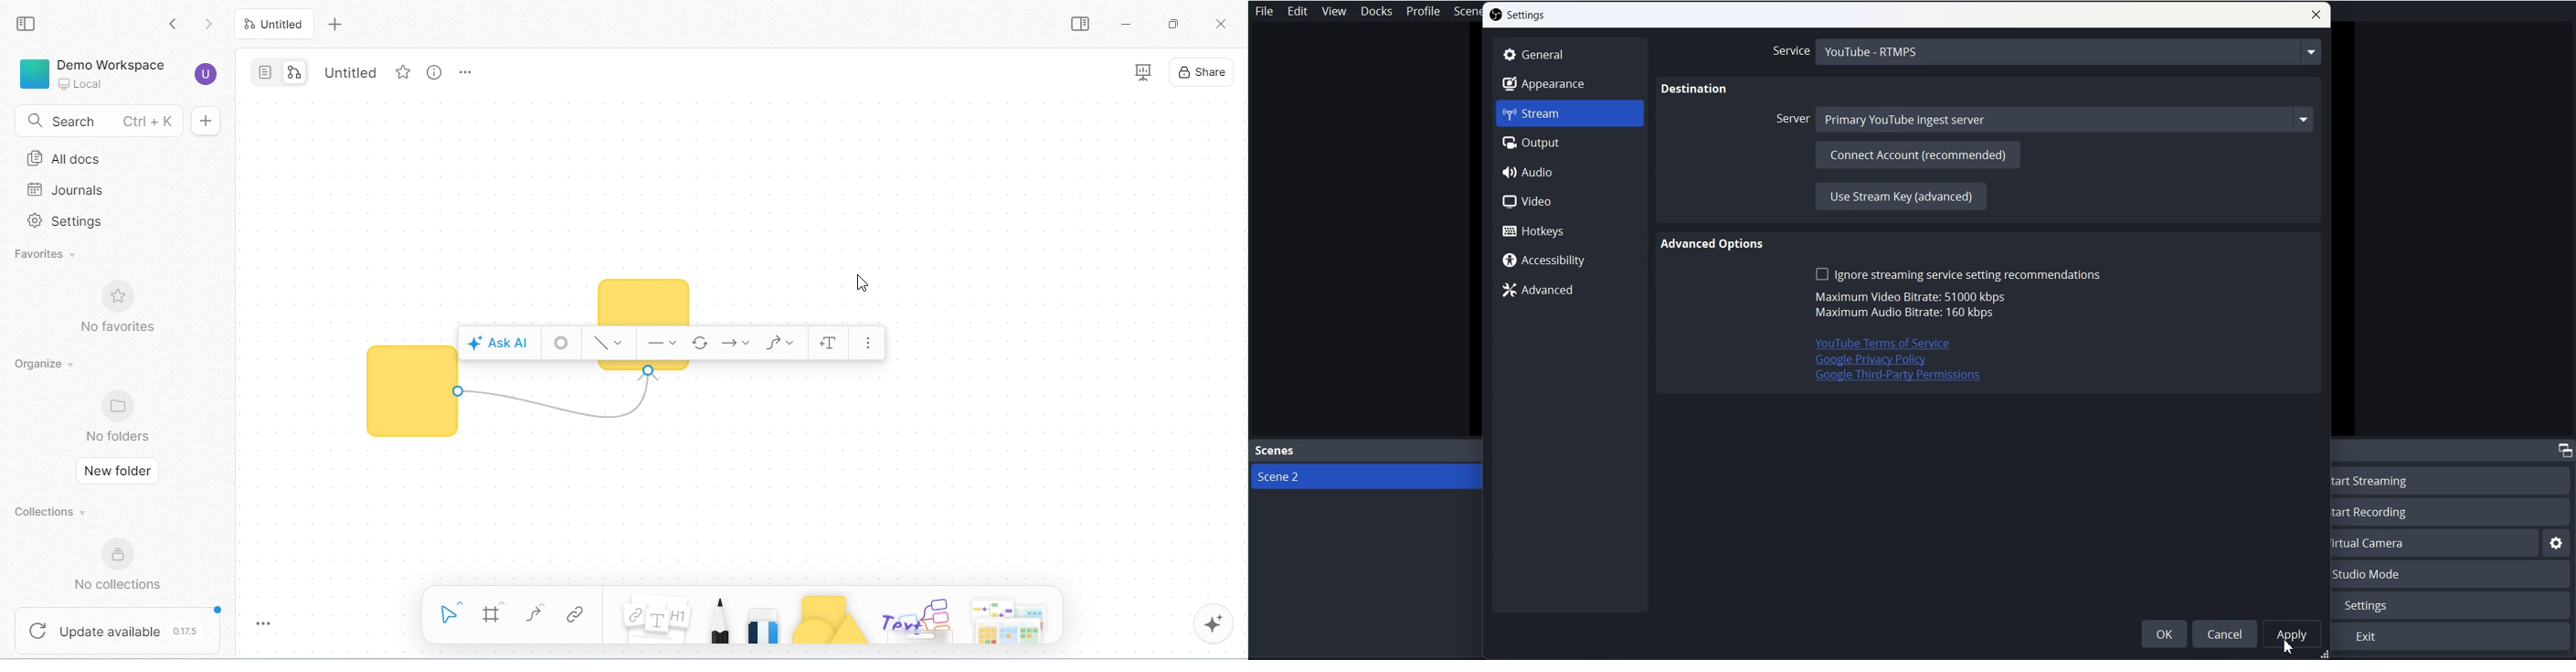 The width and height of the screenshot is (2576, 672). What do you see at coordinates (1467, 12) in the screenshot?
I see `Scene` at bounding box center [1467, 12].